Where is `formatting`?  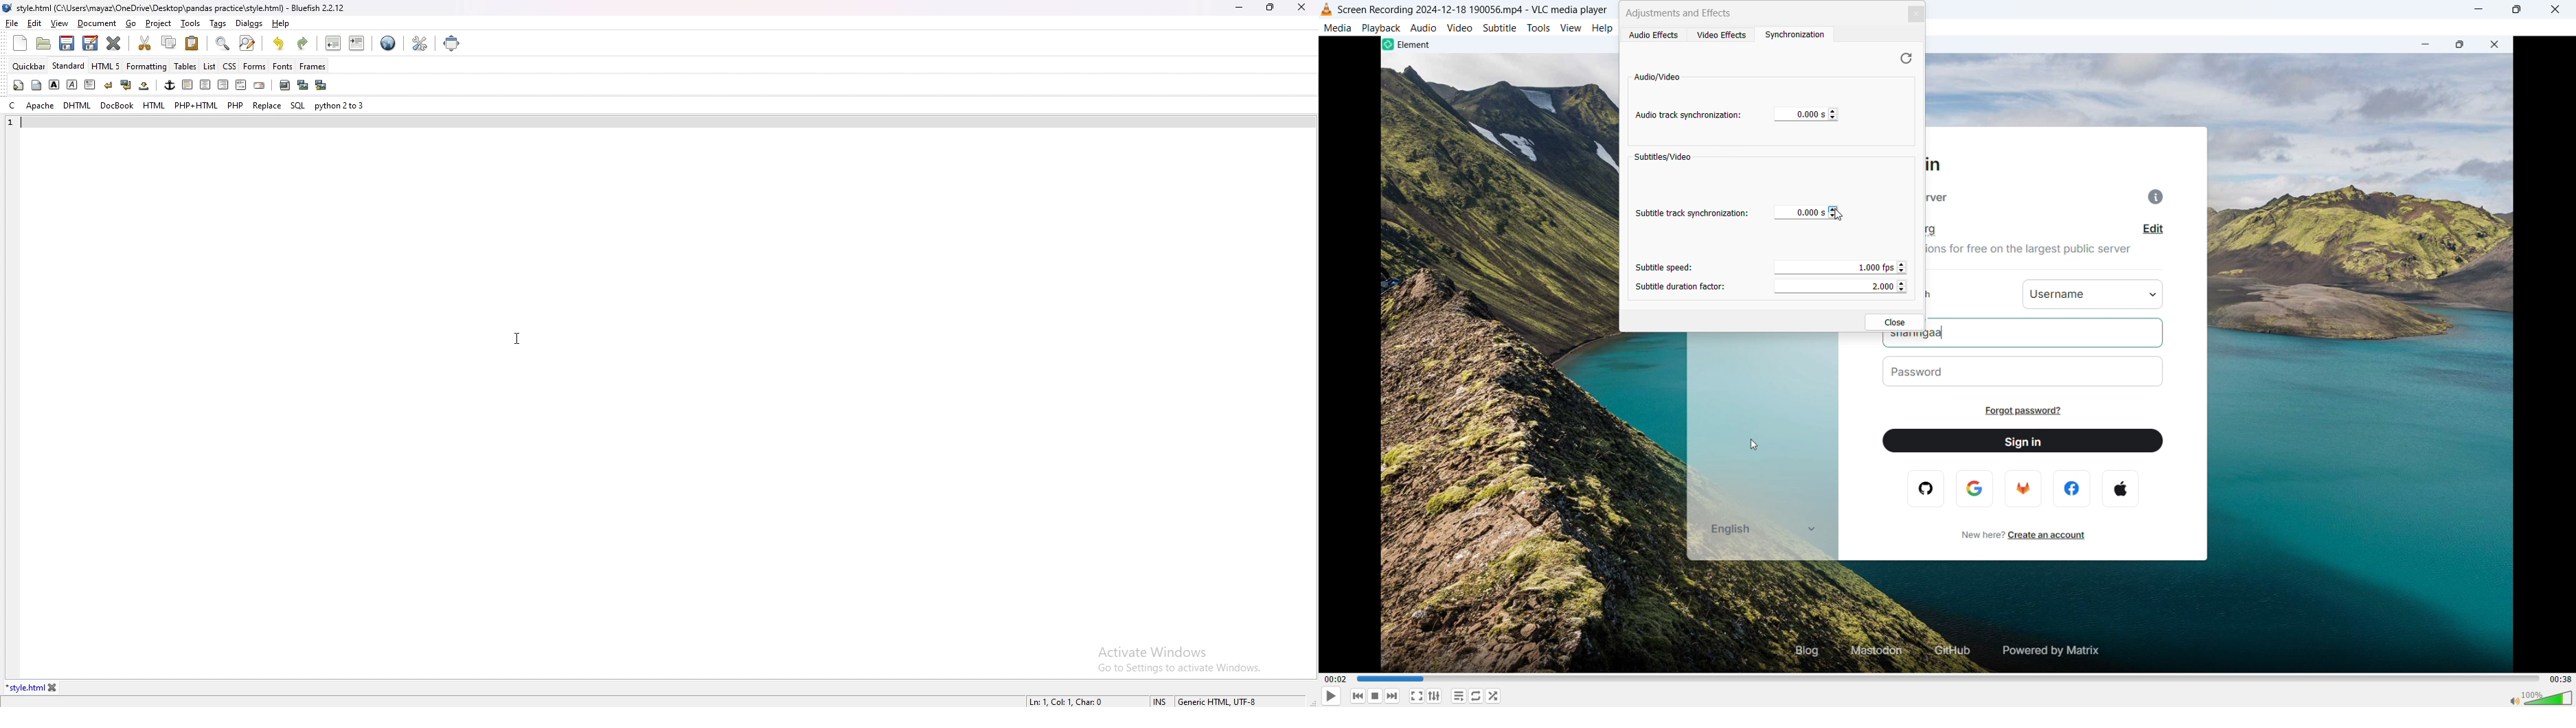 formatting is located at coordinates (148, 66).